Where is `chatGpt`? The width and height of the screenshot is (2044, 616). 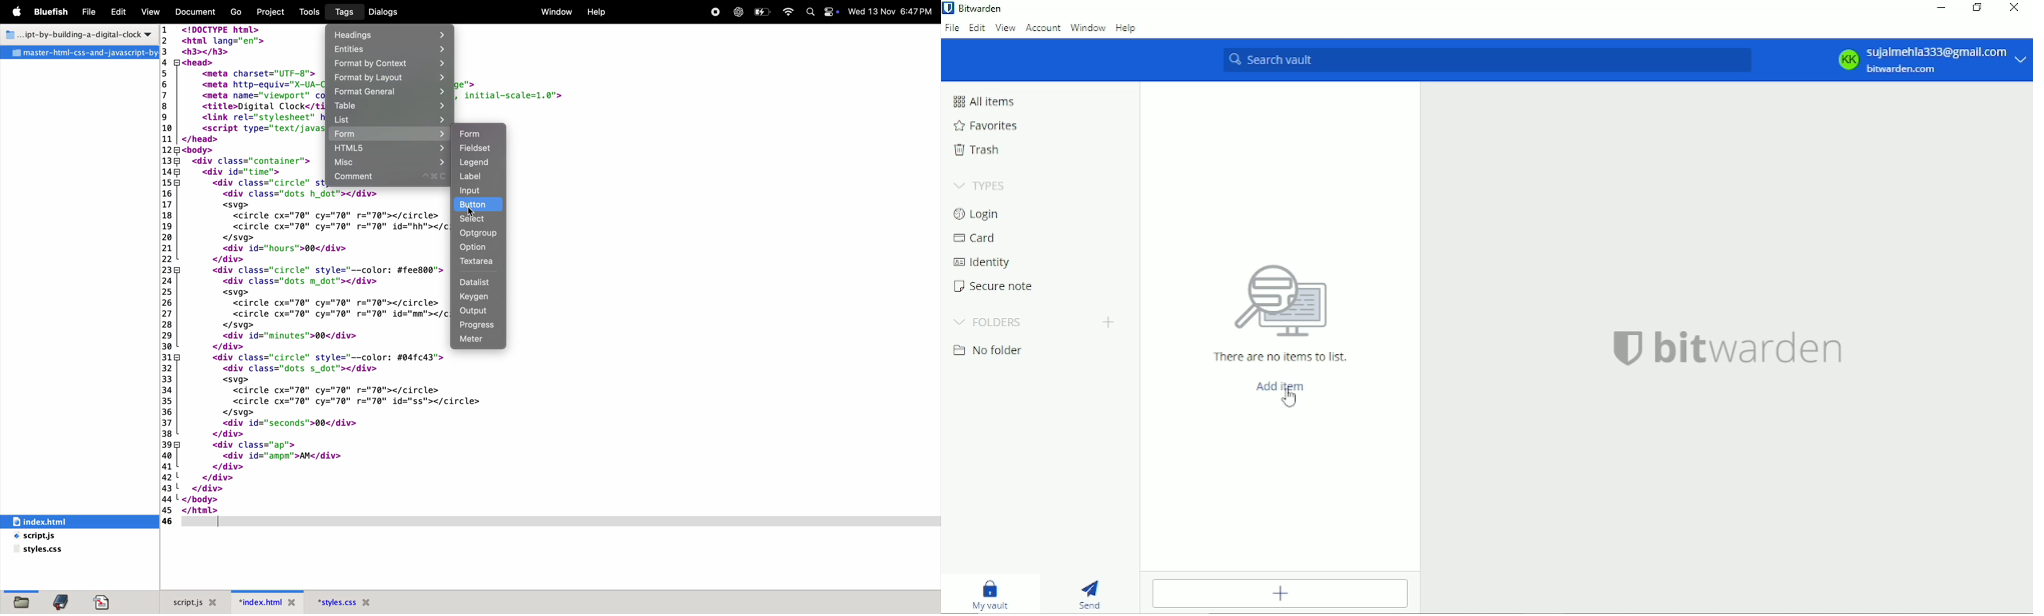
chatGpt is located at coordinates (739, 11).